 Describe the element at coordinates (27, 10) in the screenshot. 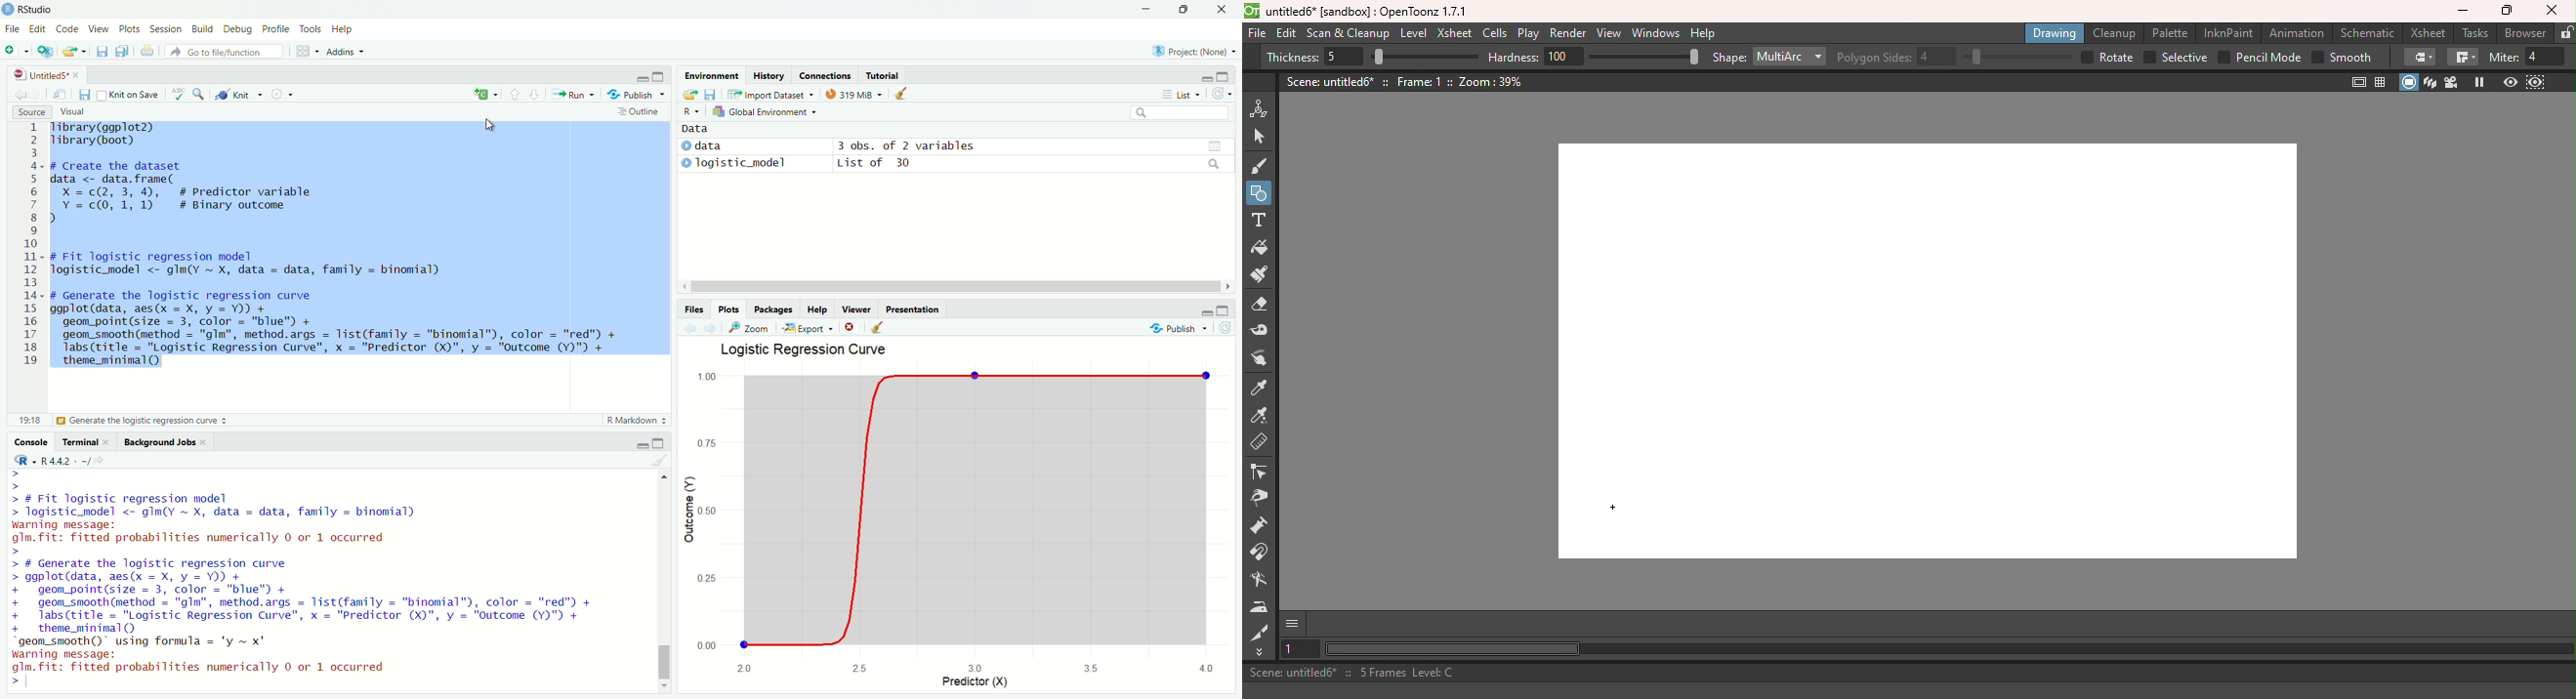

I see `RStudio` at that location.